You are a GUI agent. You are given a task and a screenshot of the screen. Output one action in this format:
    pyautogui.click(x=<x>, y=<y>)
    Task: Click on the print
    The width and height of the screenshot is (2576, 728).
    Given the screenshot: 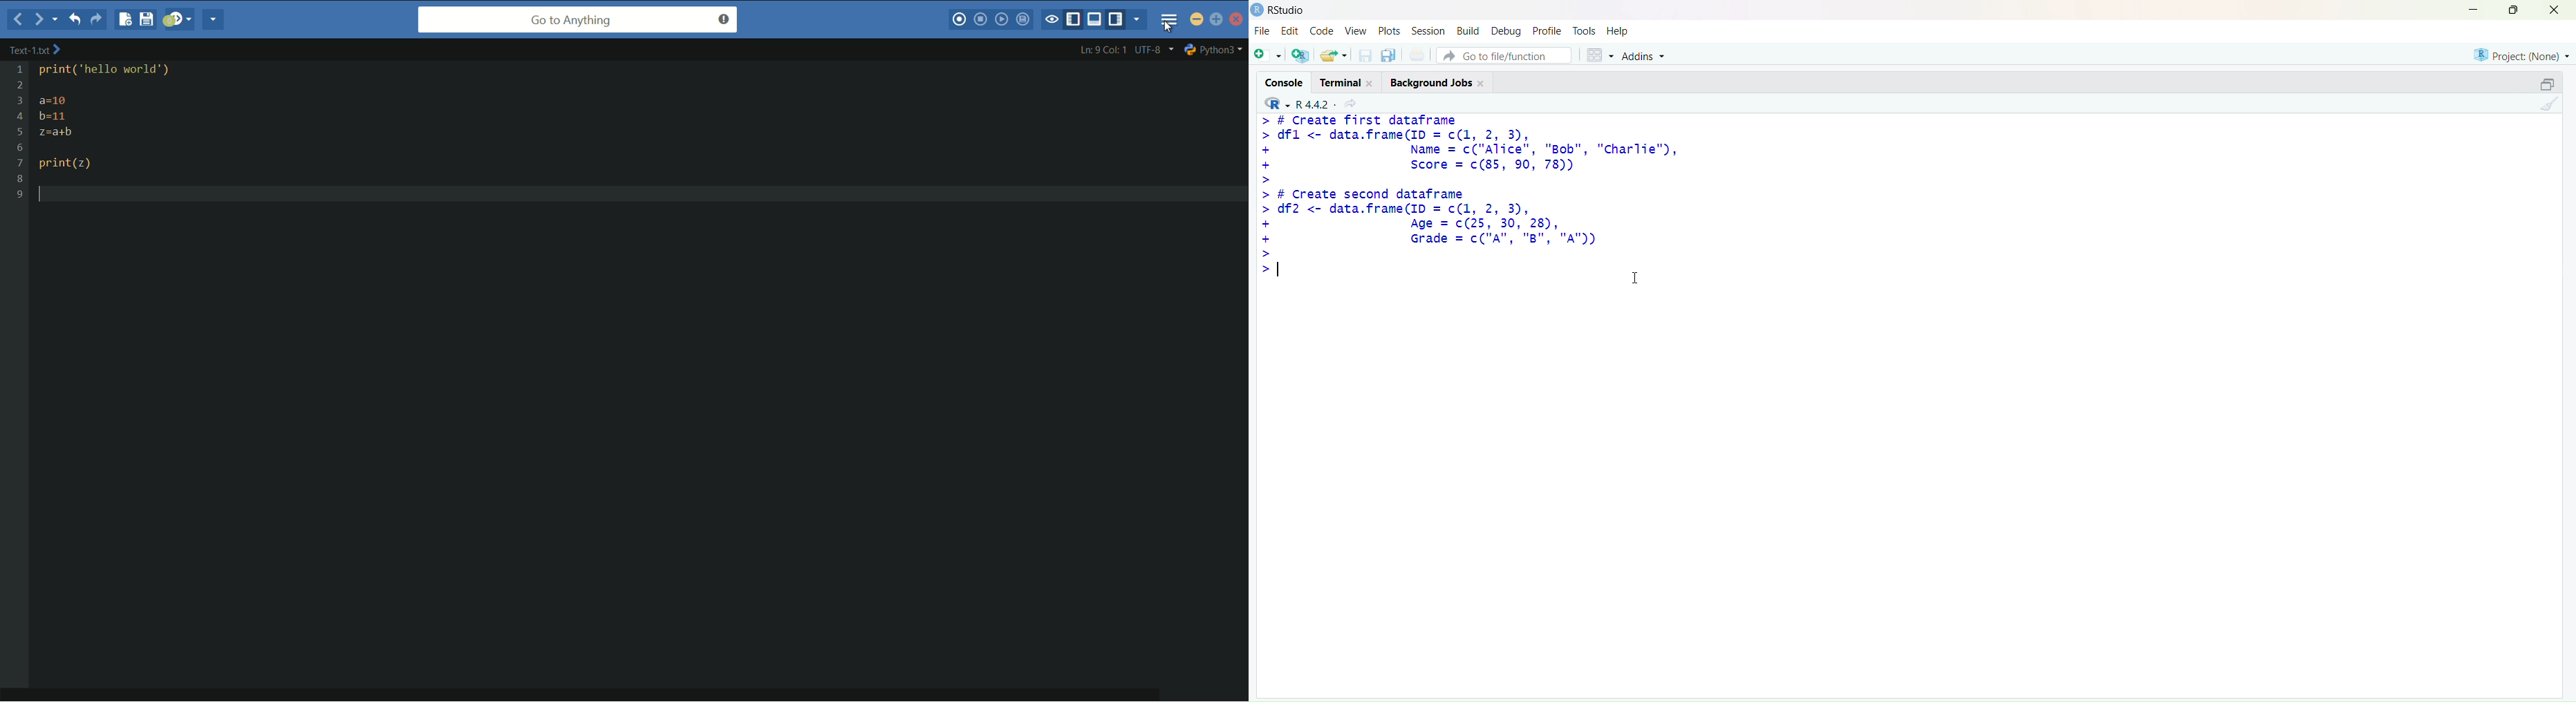 What is the action you would take?
    pyautogui.click(x=1417, y=55)
    